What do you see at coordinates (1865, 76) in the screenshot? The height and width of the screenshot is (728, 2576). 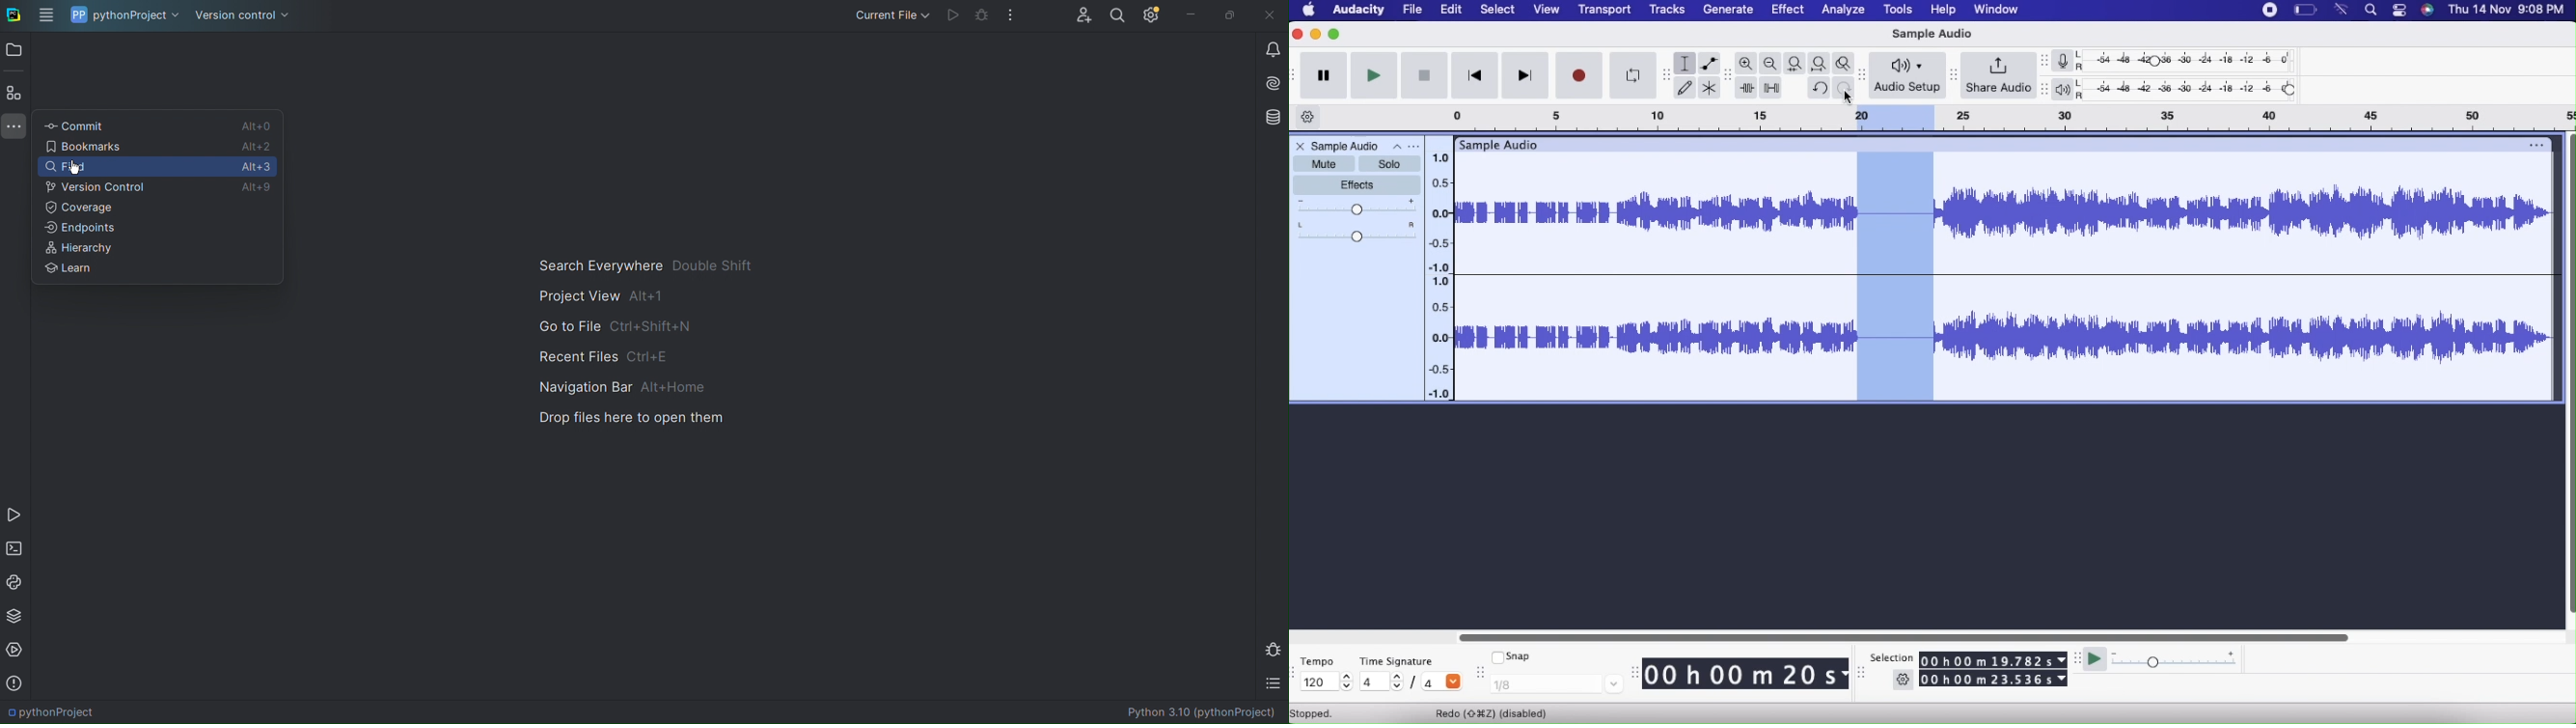 I see `move toolbar` at bounding box center [1865, 76].